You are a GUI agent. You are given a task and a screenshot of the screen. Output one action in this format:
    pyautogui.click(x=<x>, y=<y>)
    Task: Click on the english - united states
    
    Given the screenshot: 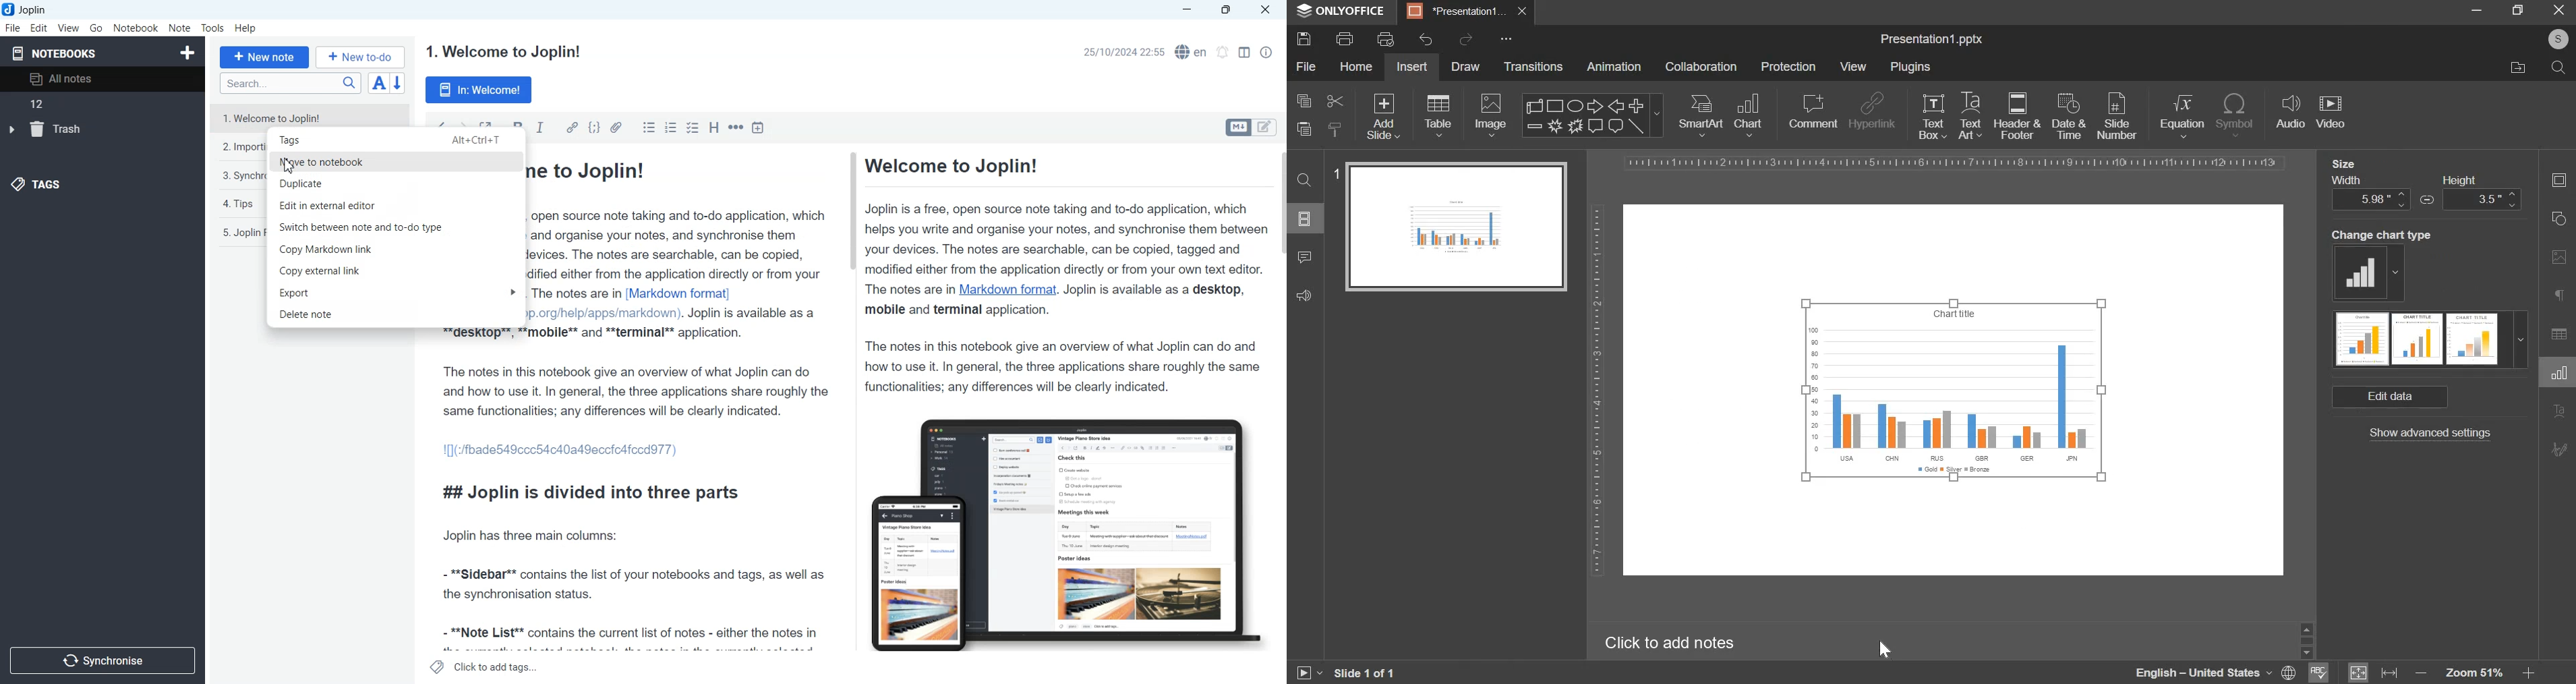 What is the action you would take?
    pyautogui.click(x=2200, y=671)
    